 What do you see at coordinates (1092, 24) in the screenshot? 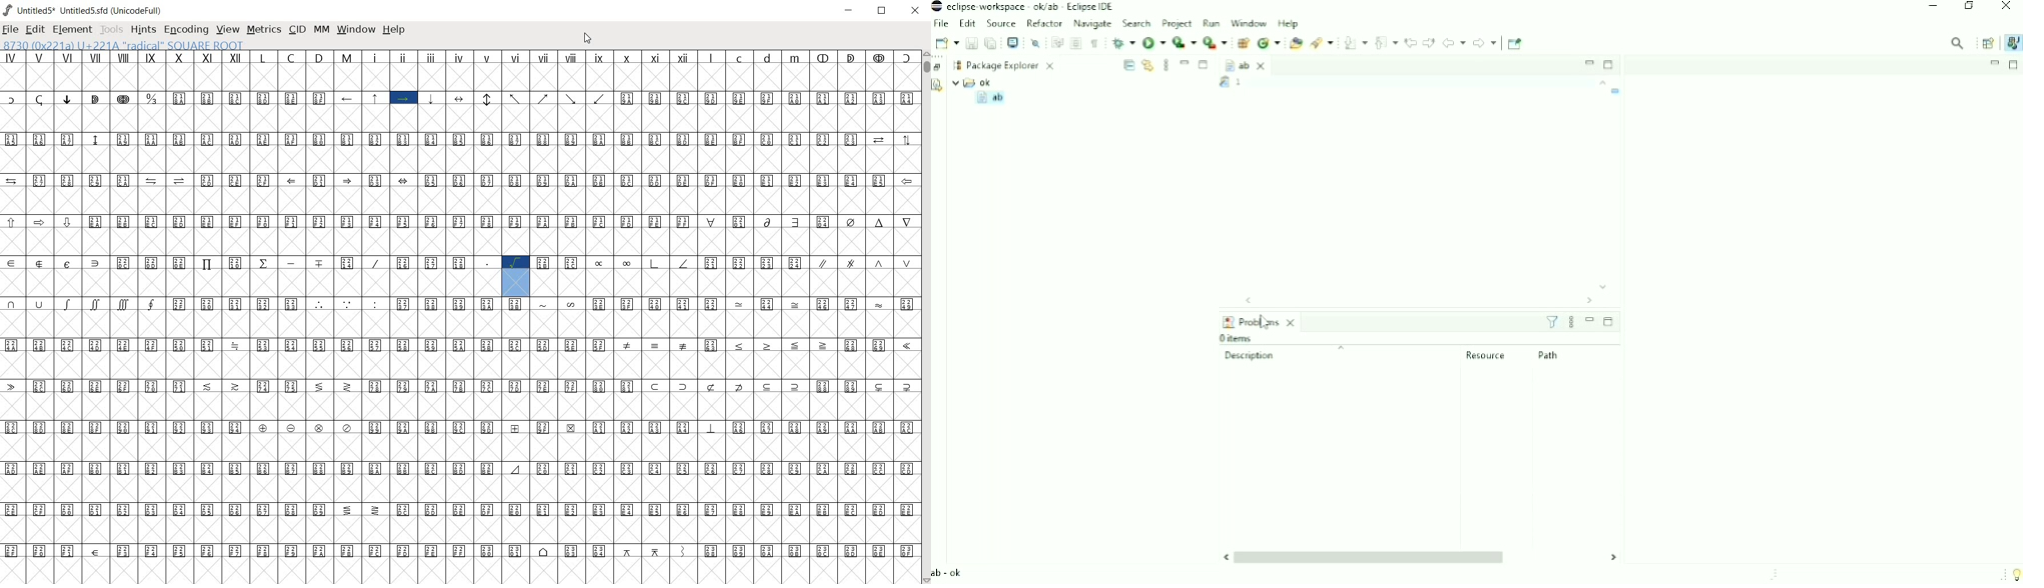
I see `Navigate` at bounding box center [1092, 24].